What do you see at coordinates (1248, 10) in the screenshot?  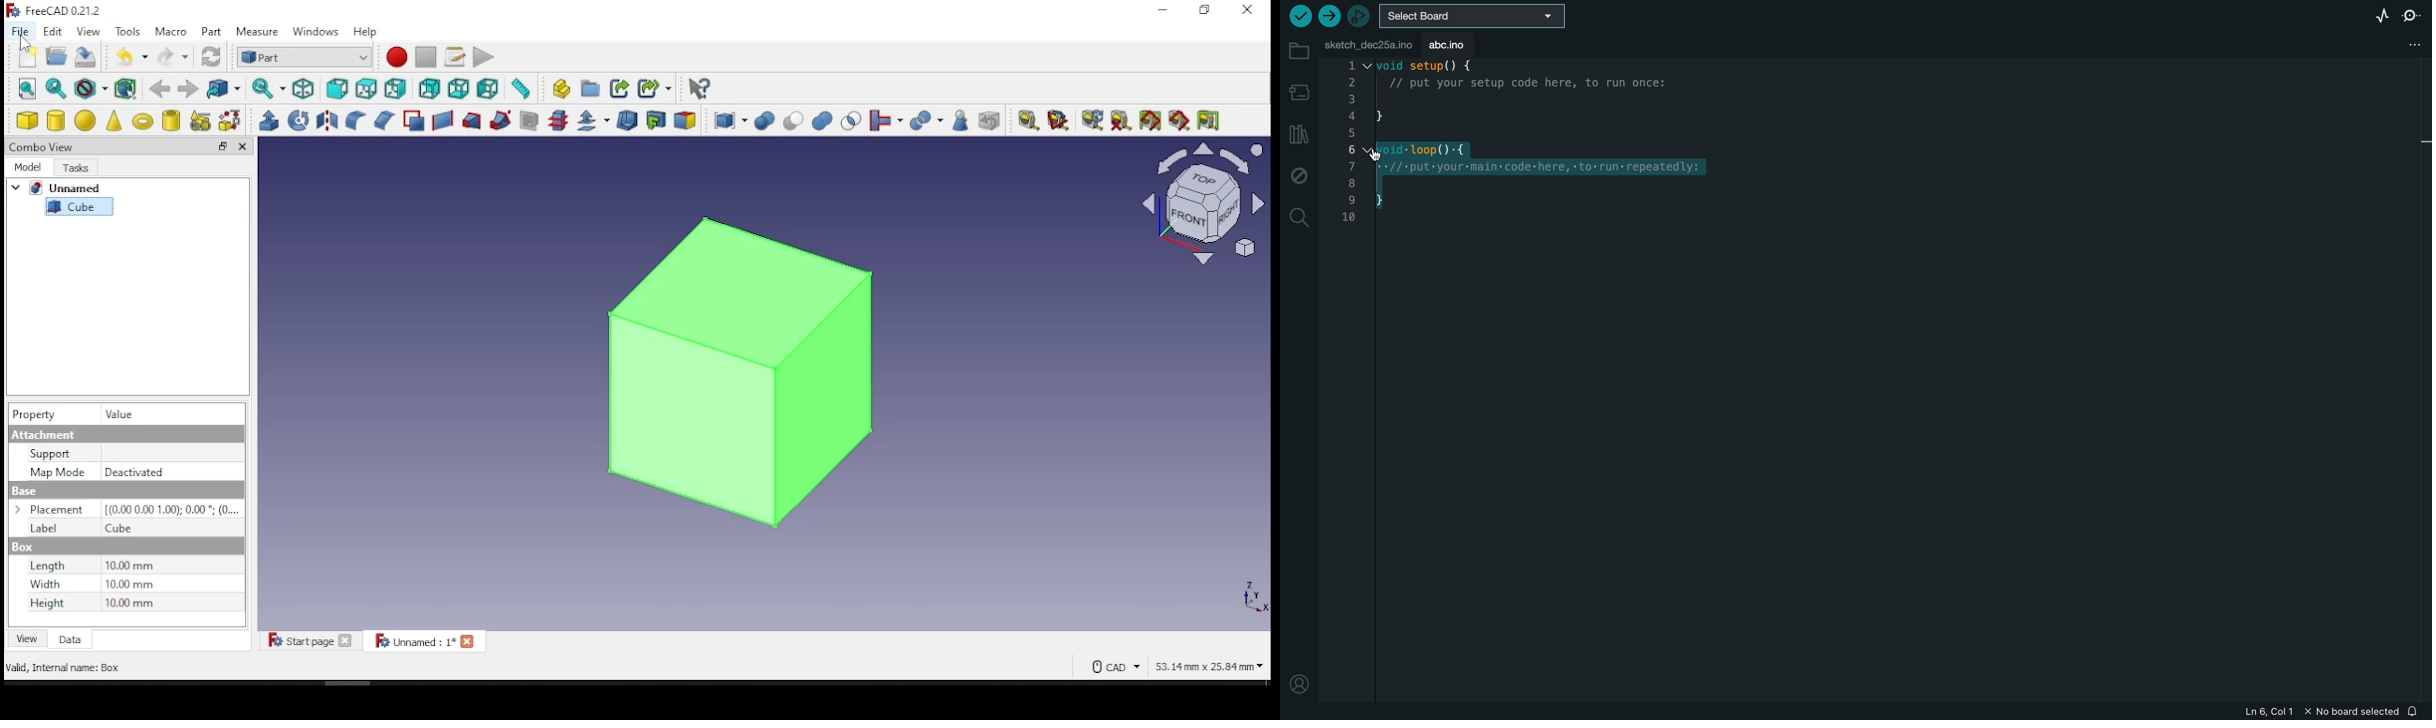 I see `close window` at bounding box center [1248, 10].